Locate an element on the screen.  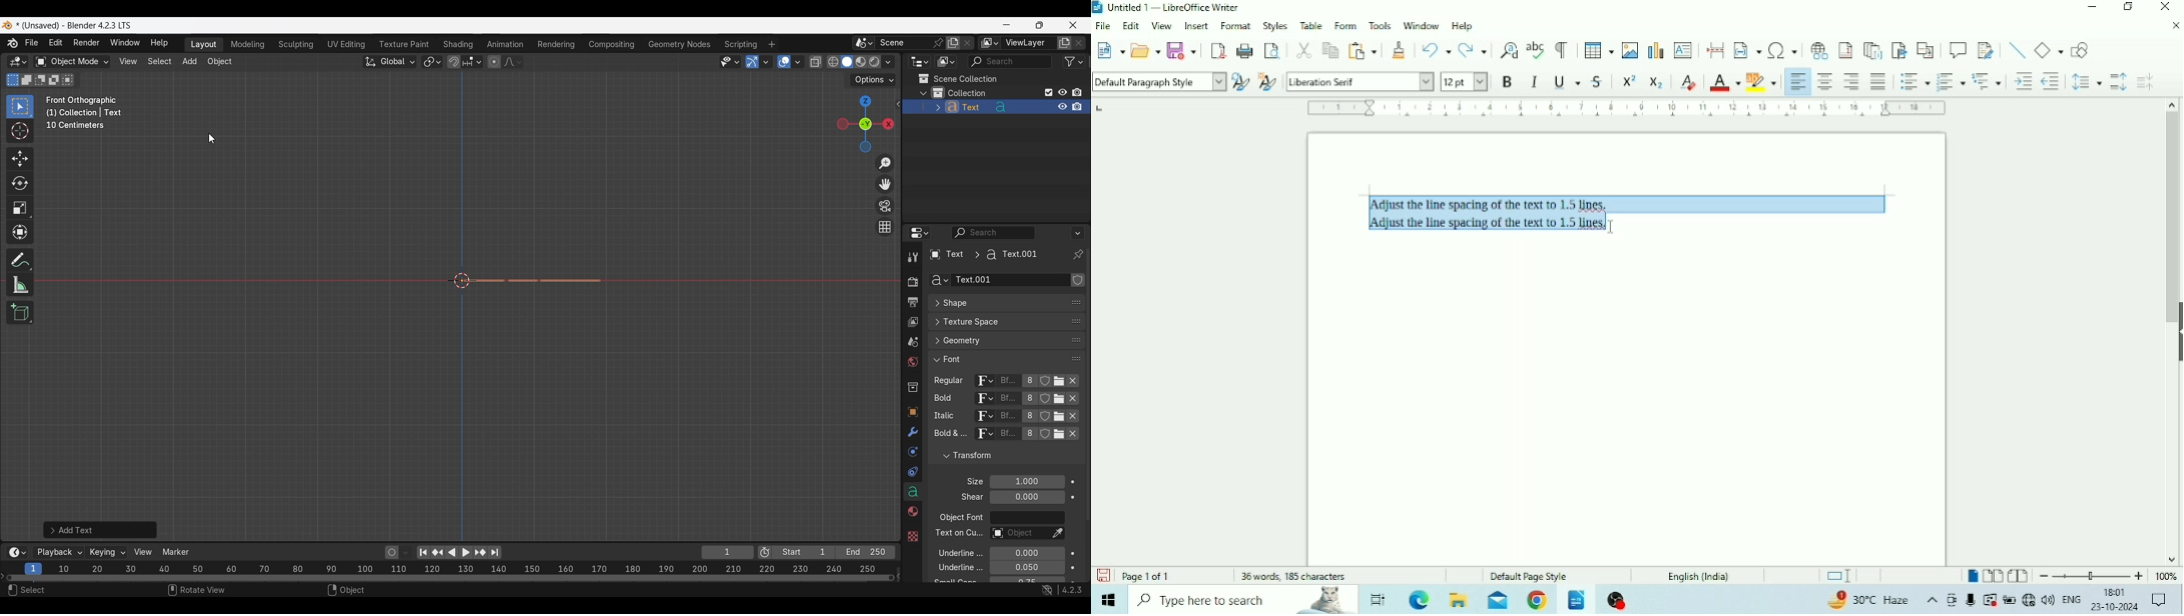
Toggle Unordered List is located at coordinates (1913, 79).